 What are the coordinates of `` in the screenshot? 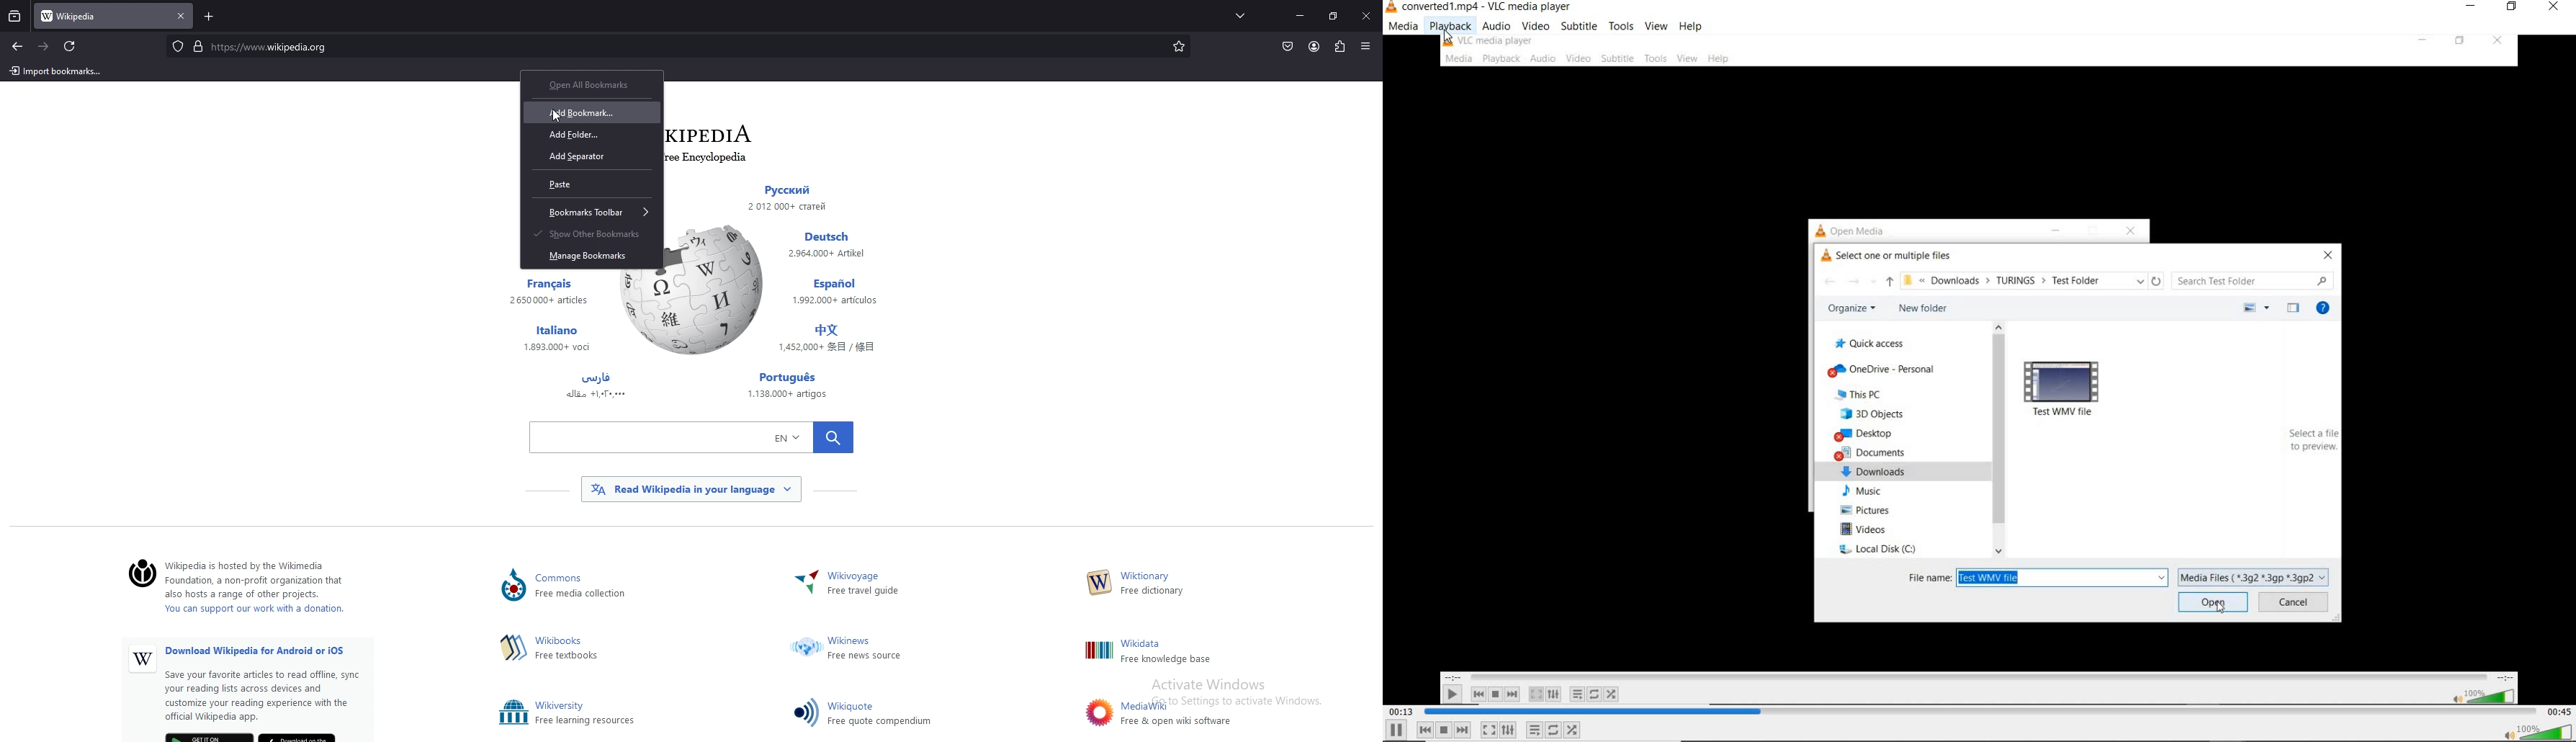 It's located at (807, 649).